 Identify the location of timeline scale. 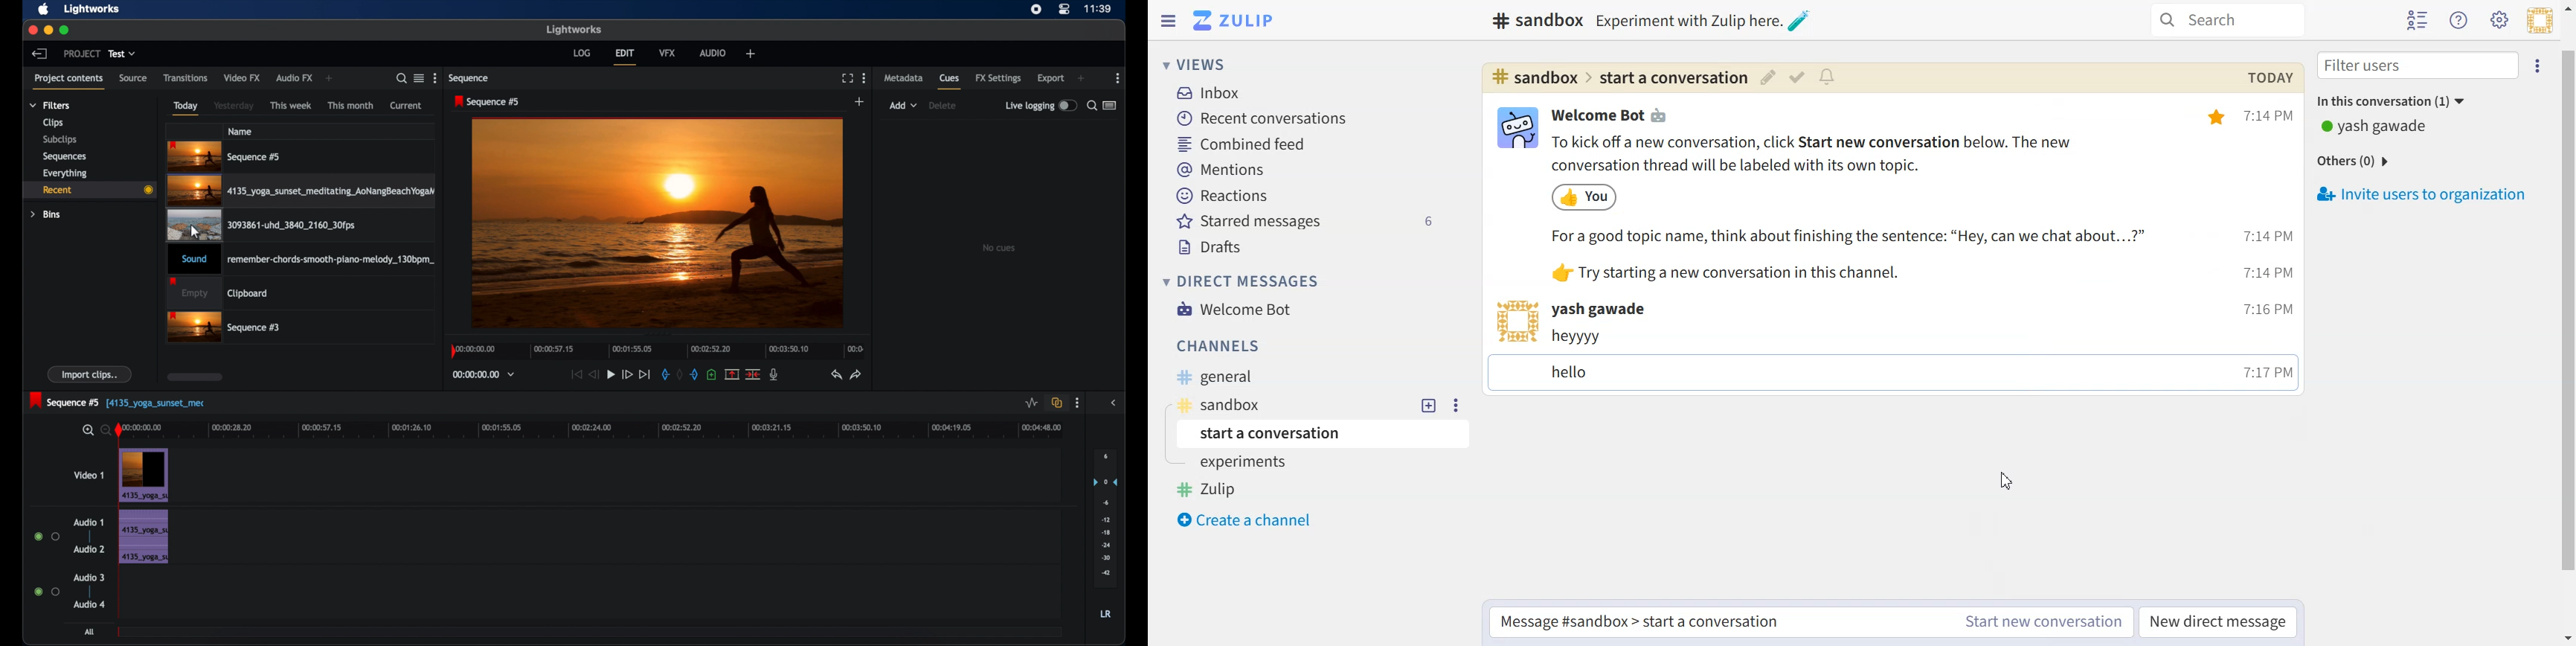
(598, 431).